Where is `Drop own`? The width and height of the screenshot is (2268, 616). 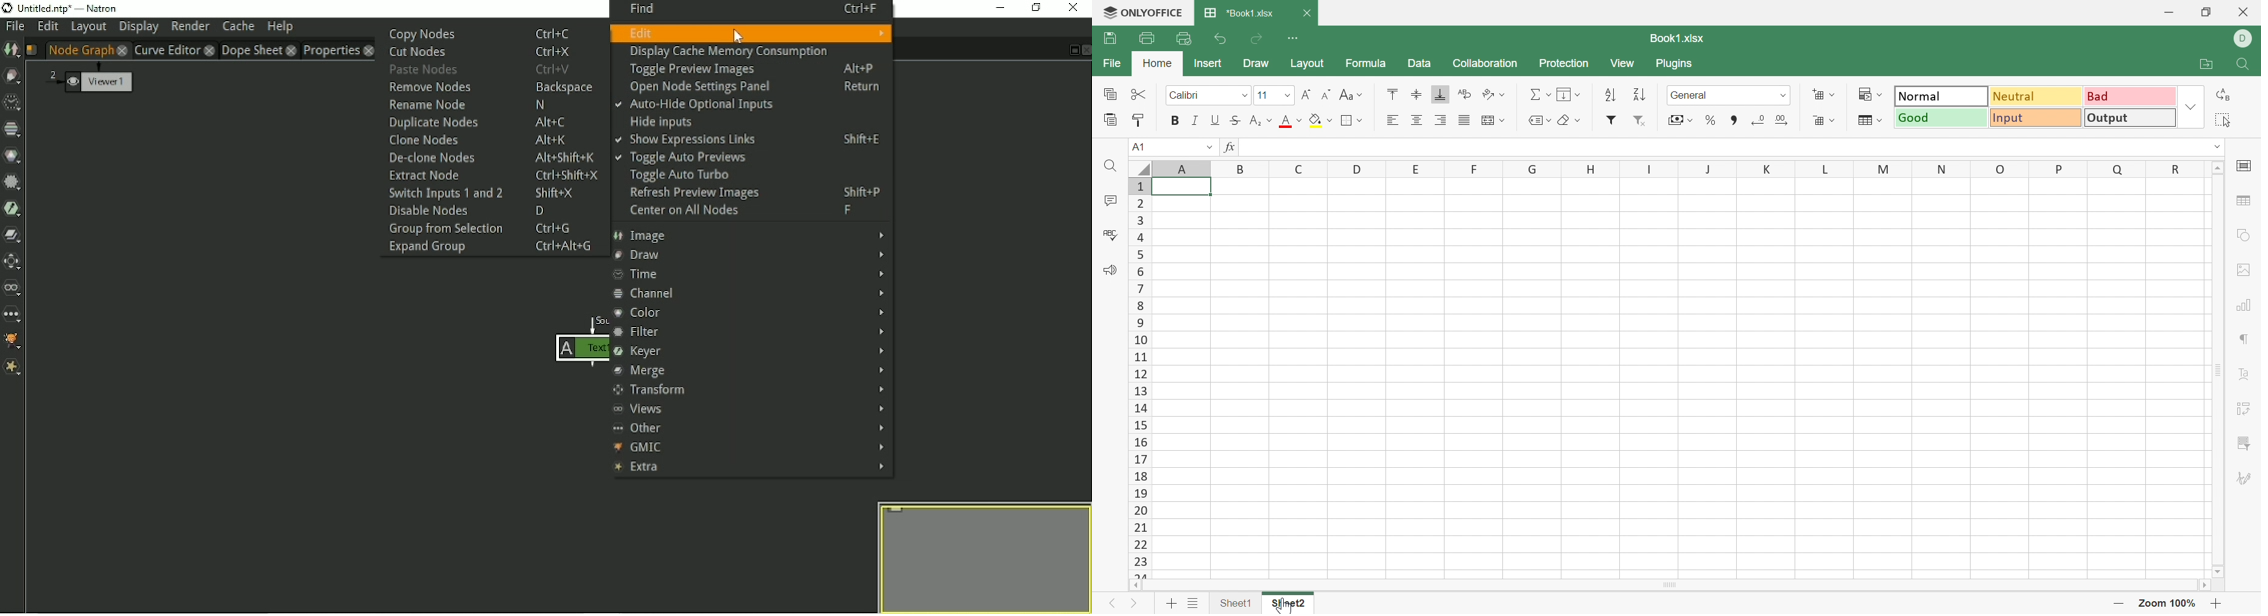
Drop own is located at coordinates (1549, 120).